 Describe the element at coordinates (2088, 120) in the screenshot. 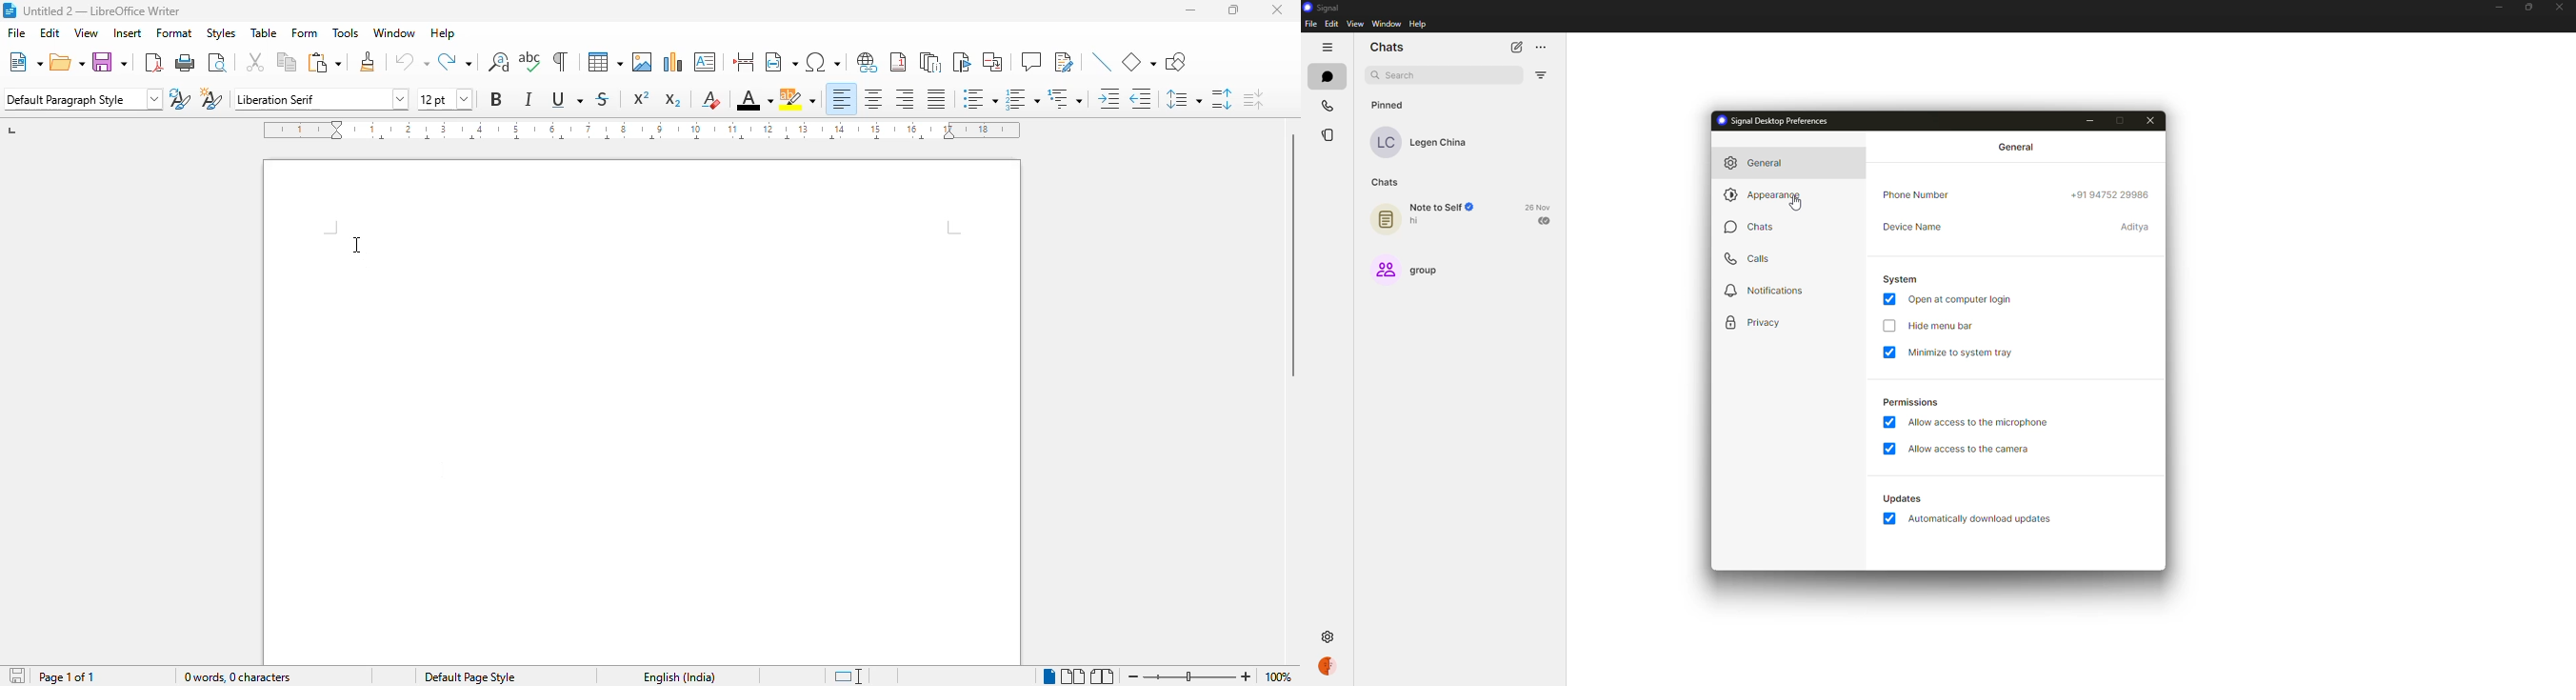

I see `minimize` at that location.